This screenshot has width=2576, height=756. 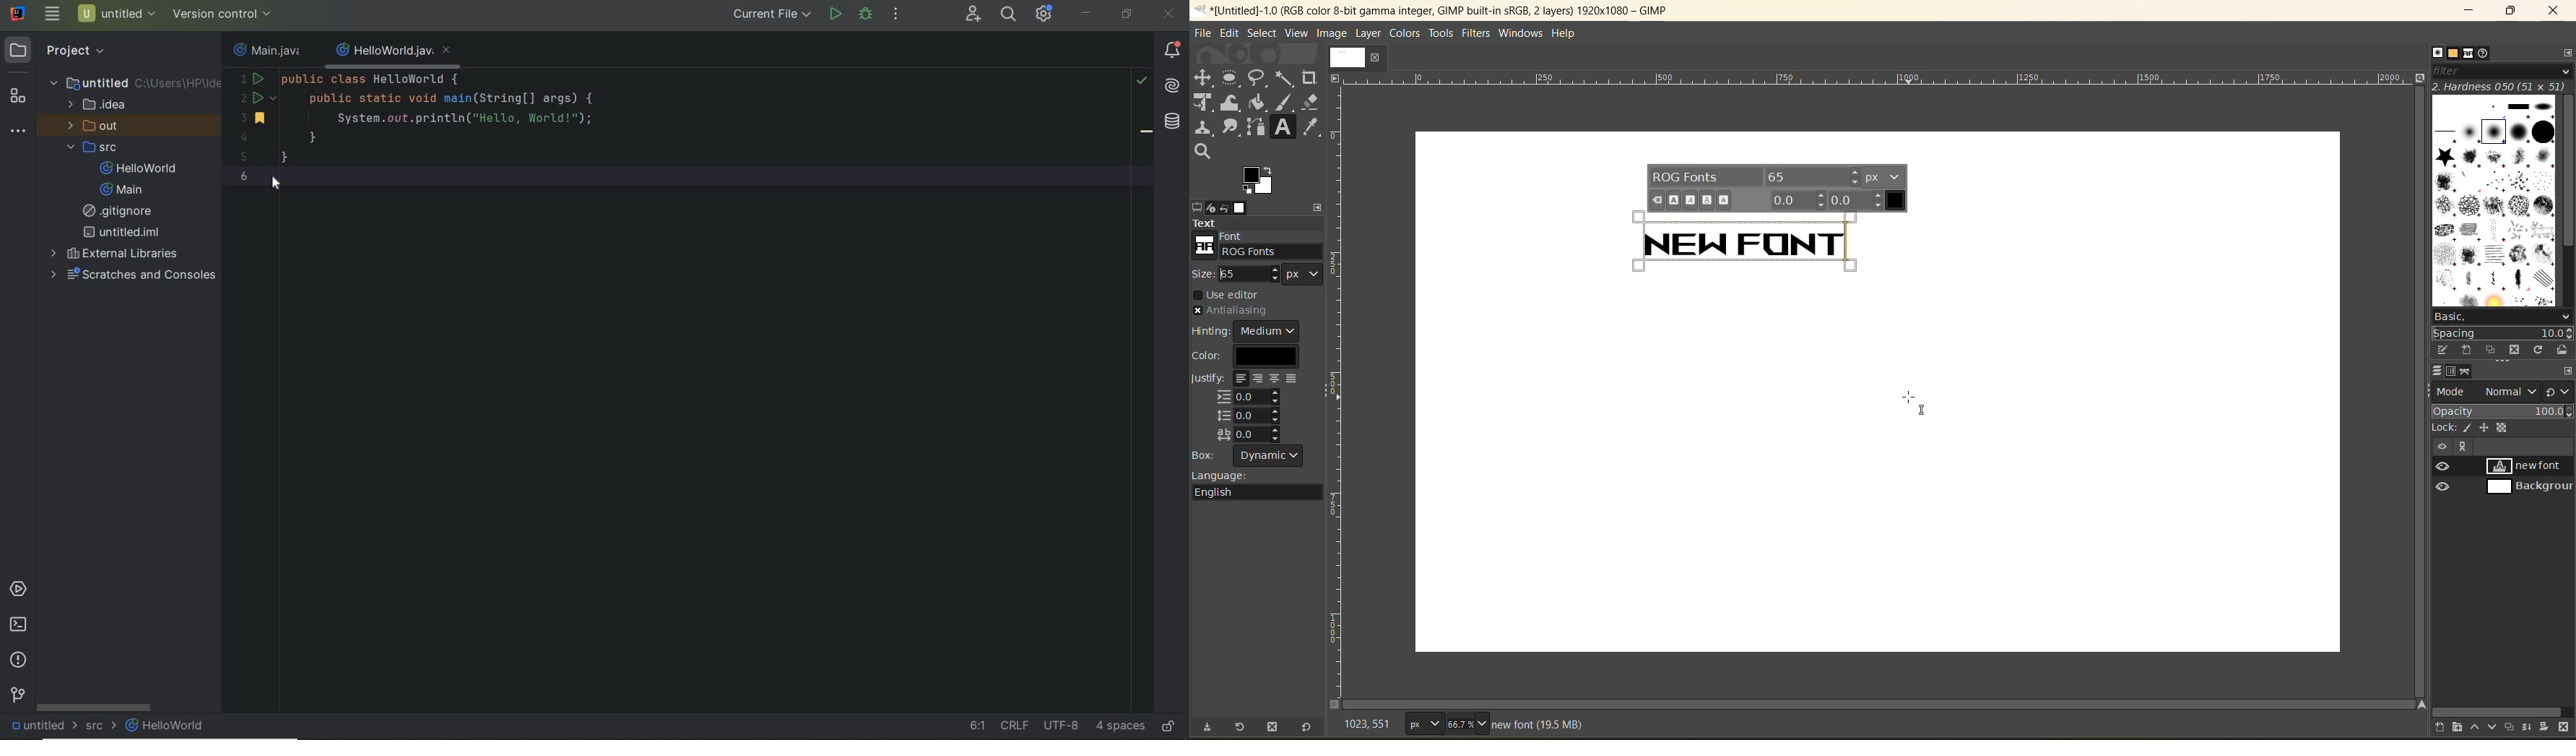 I want to click on file name, so click(x=395, y=52).